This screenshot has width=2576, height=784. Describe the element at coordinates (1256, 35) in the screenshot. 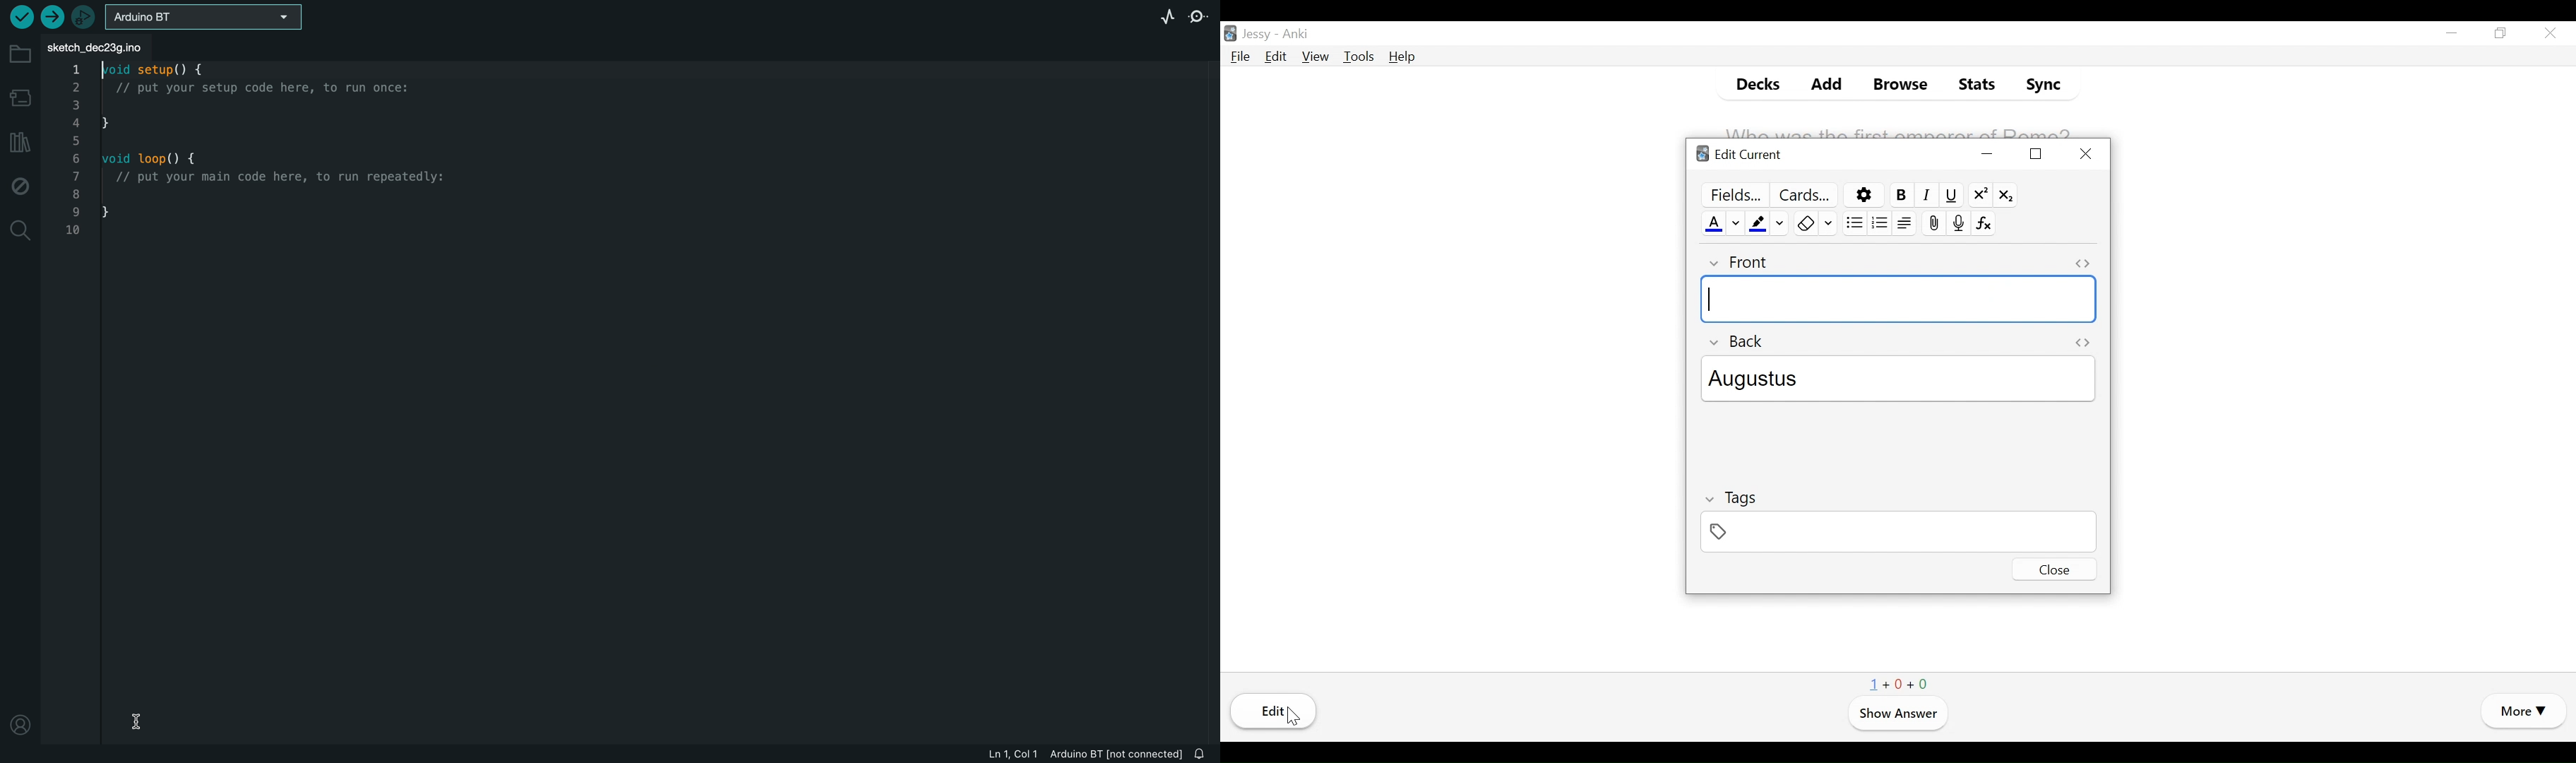

I see `User Name` at that location.